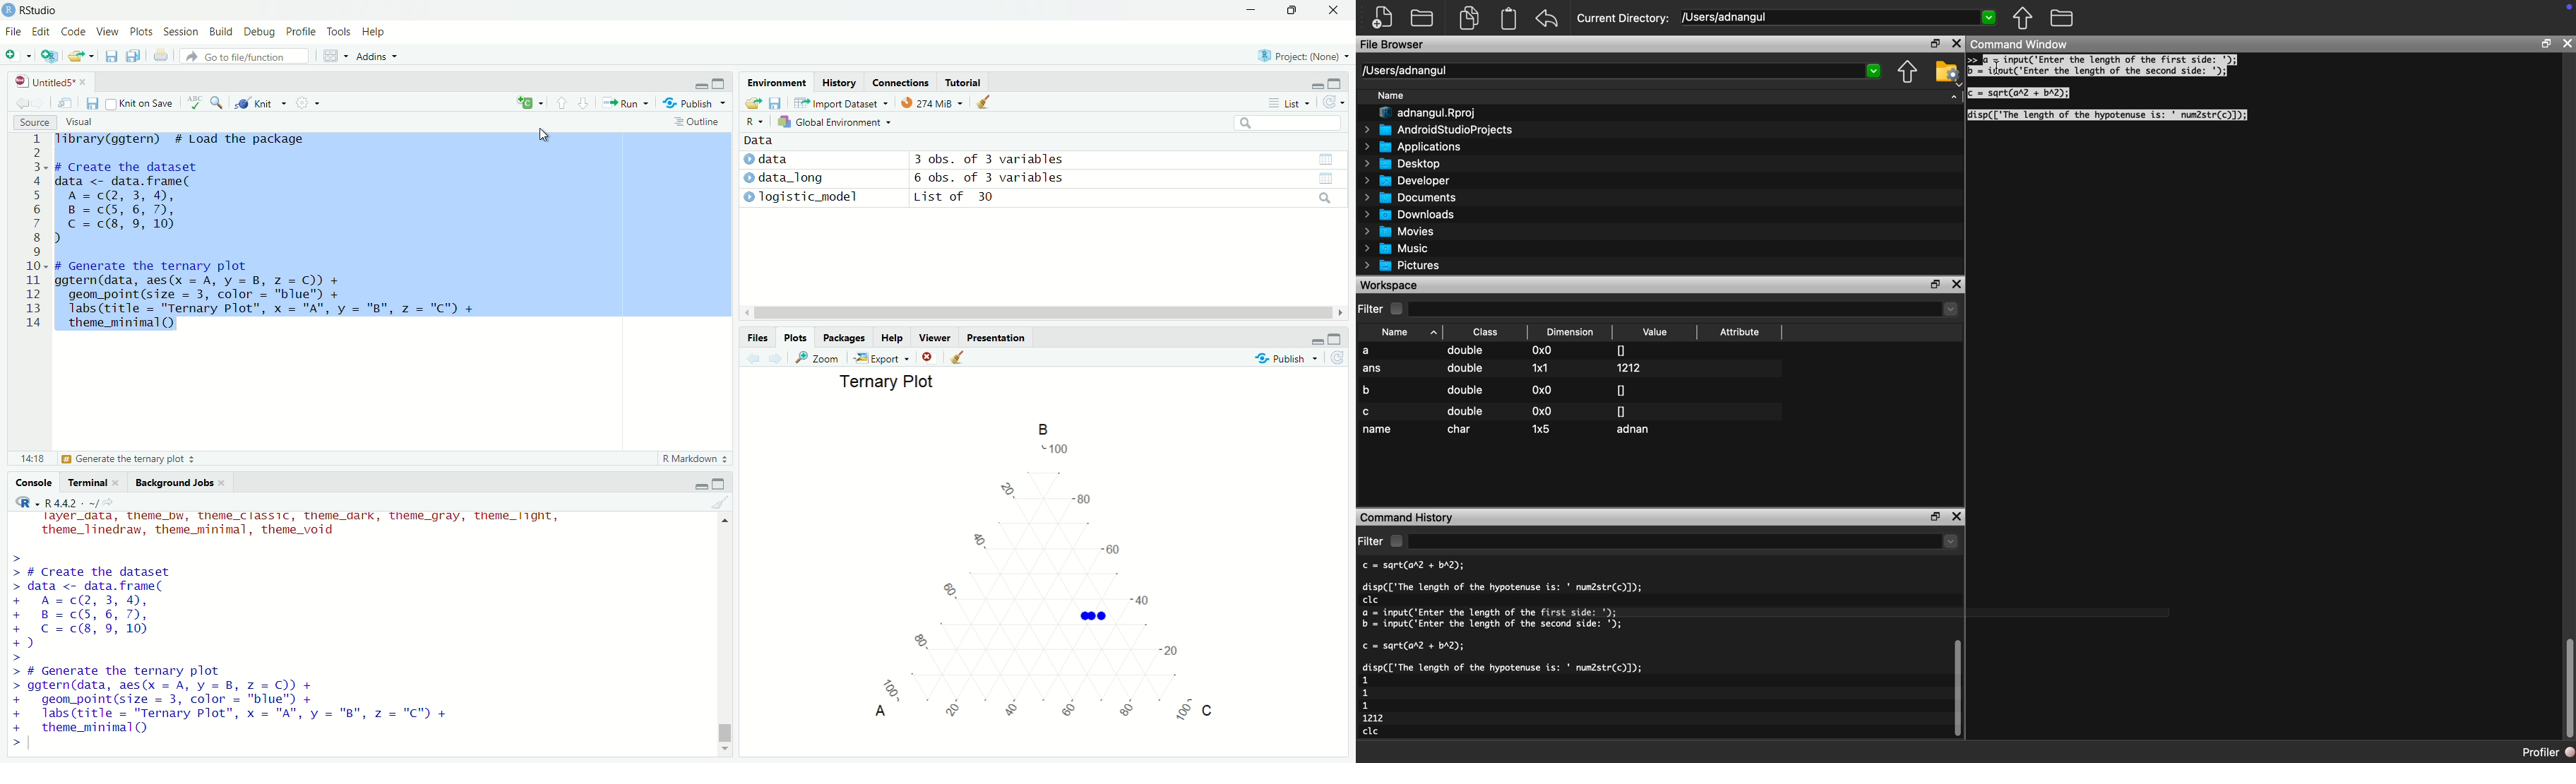 This screenshot has height=784, width=2576. I want to click on zoom, so click(820, 357).